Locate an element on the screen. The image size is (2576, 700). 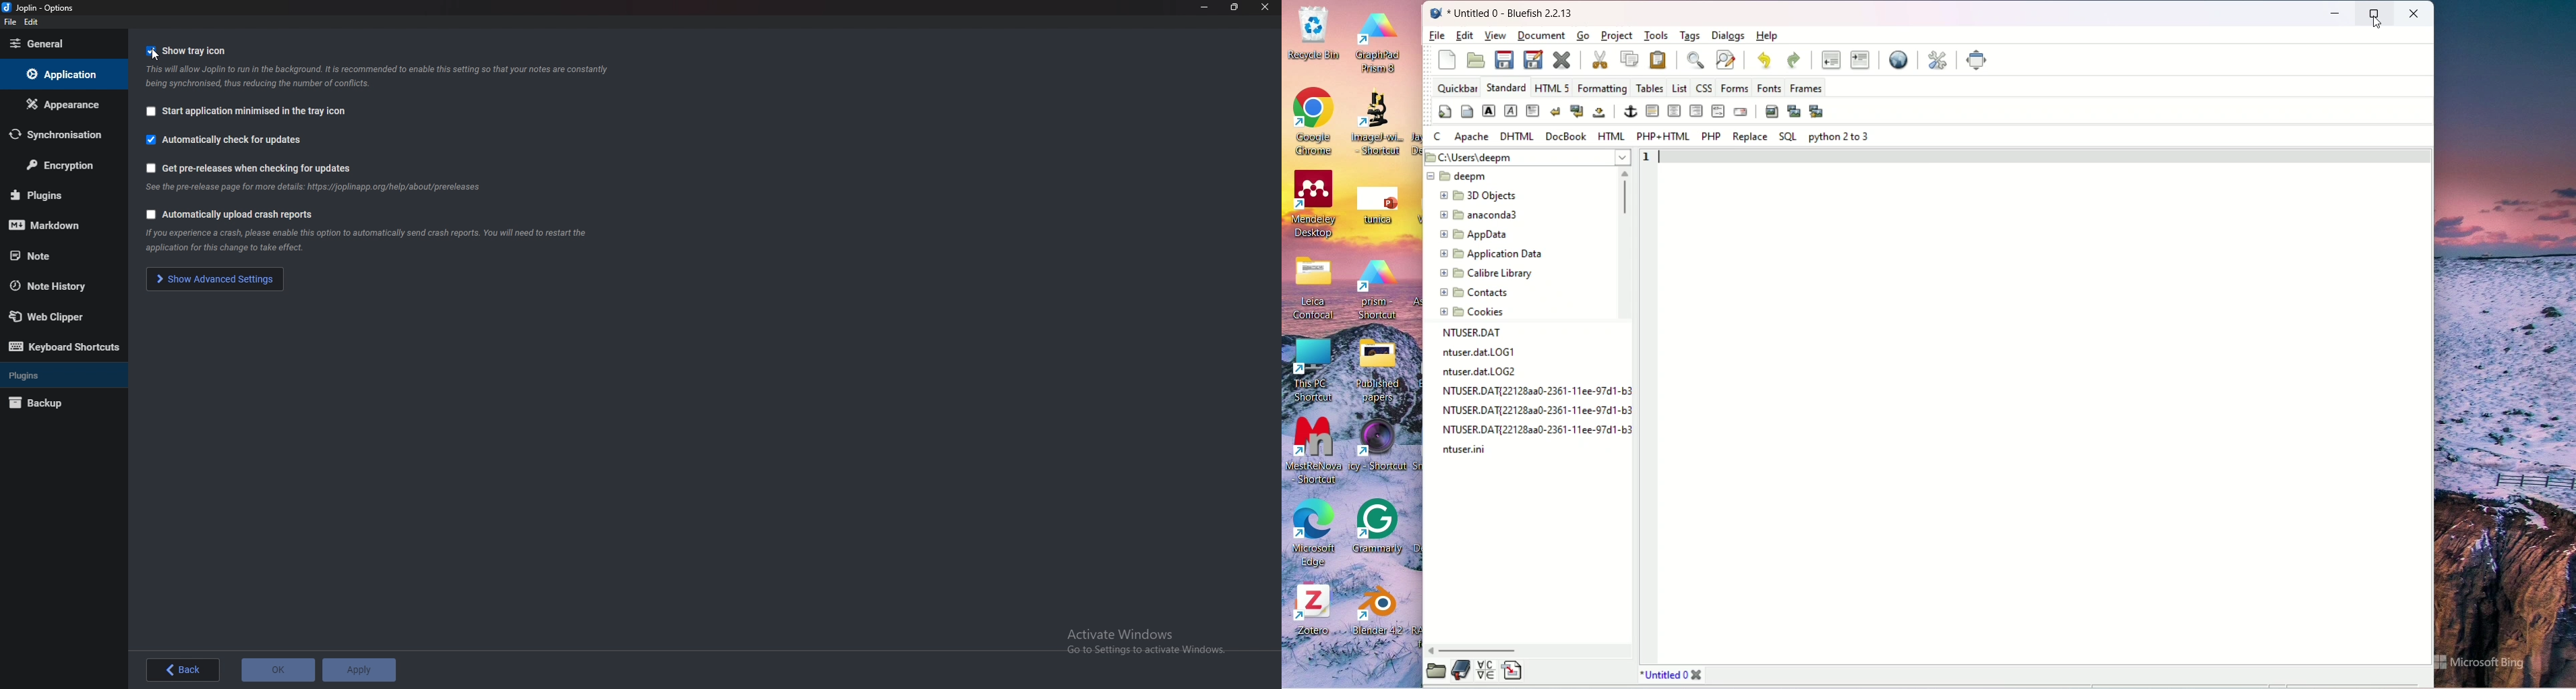
Apply is located at coordinates (359, 670).